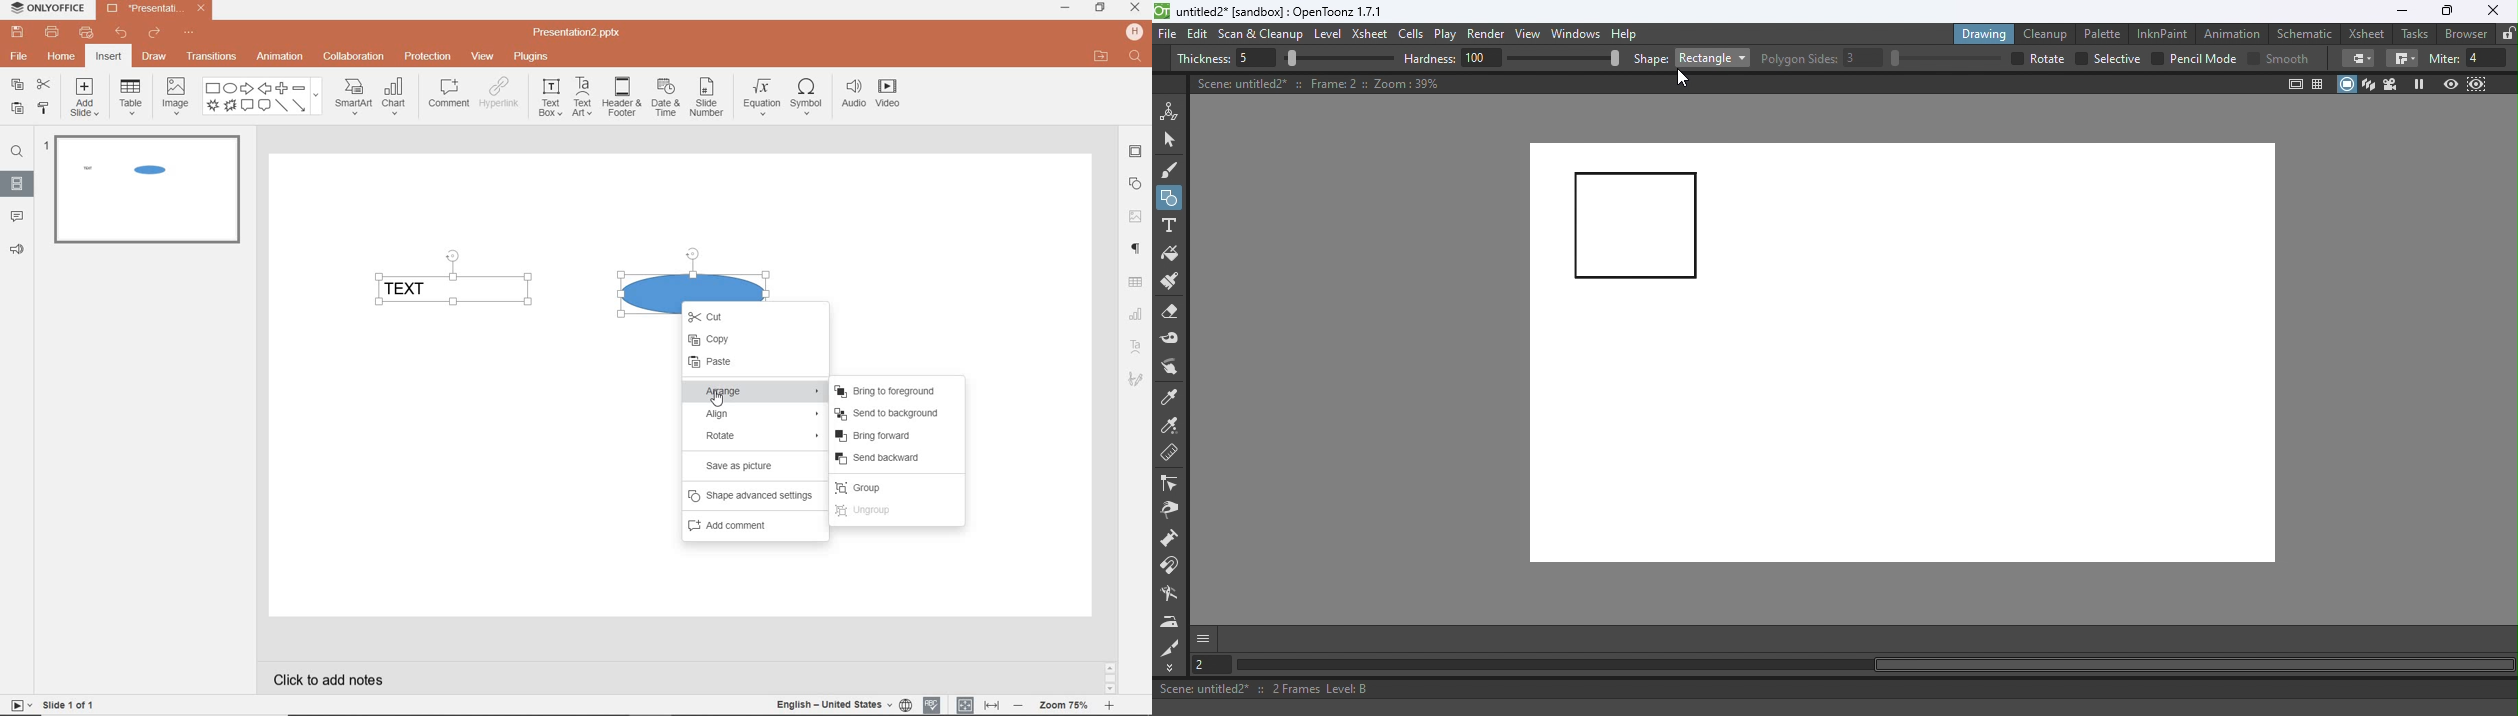  I want to click on Browser, so click(2463, 33).